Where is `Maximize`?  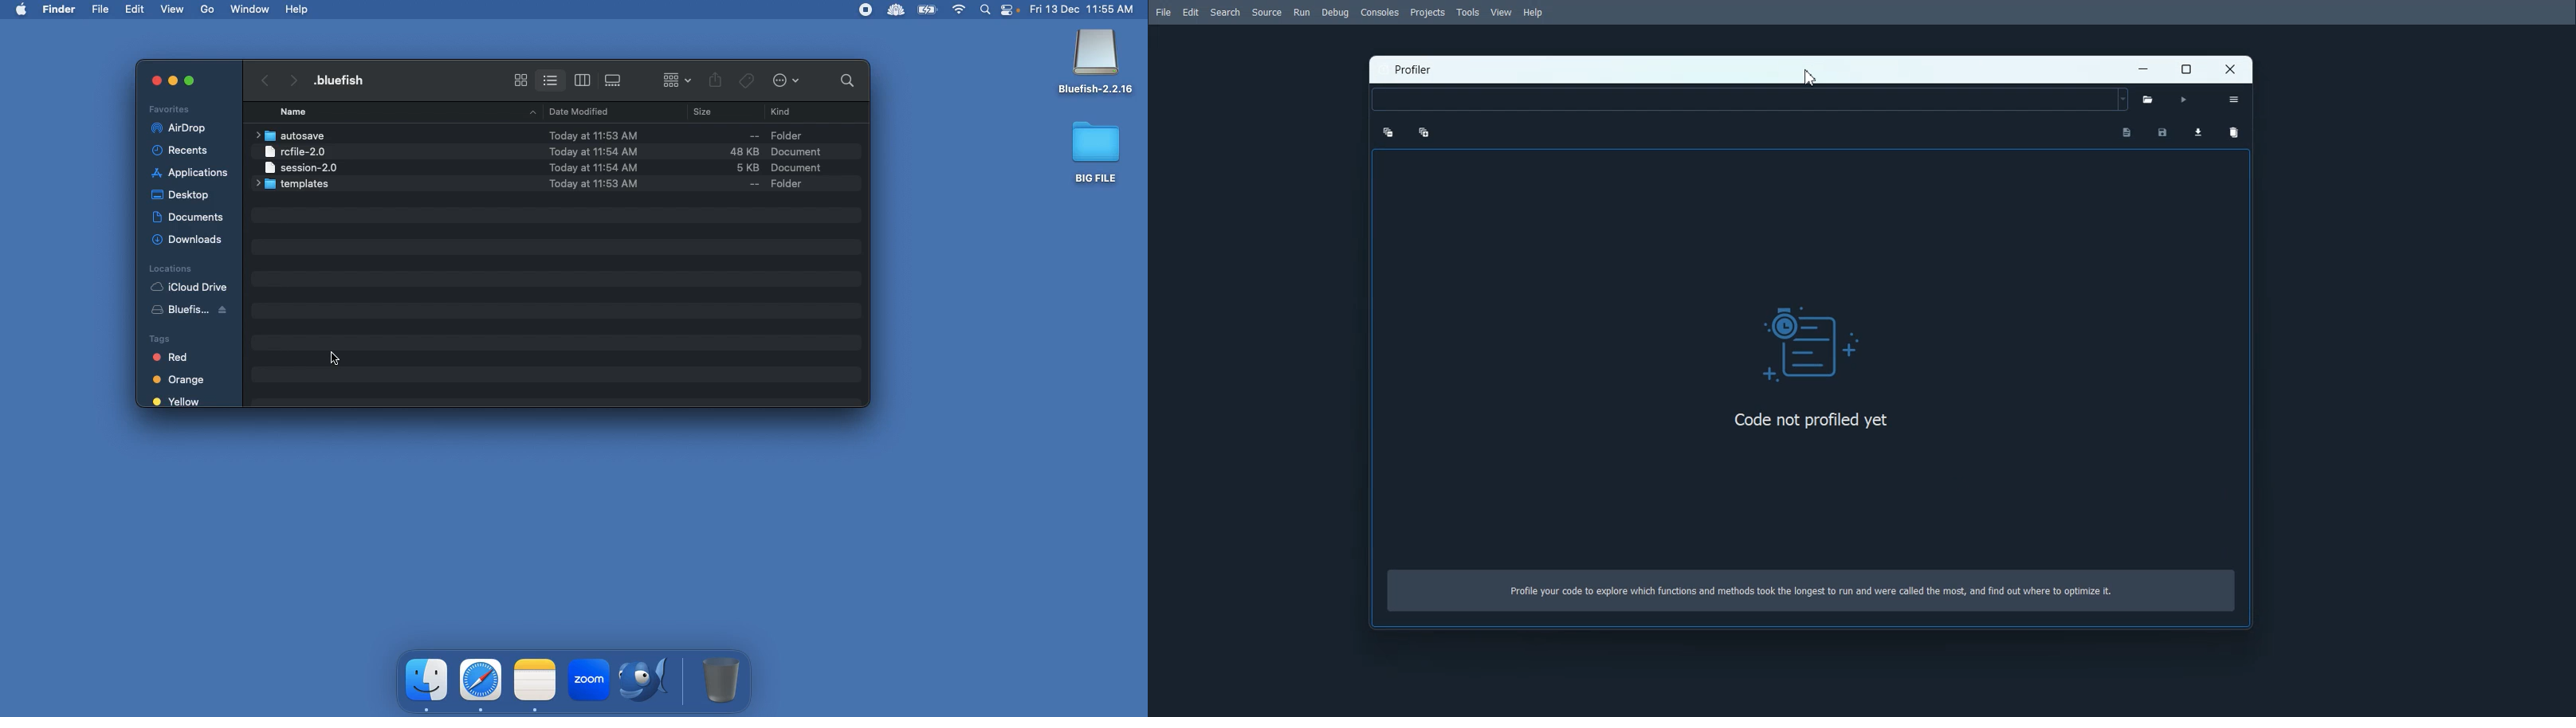 Maximize is located at coordinates (2187, 68).